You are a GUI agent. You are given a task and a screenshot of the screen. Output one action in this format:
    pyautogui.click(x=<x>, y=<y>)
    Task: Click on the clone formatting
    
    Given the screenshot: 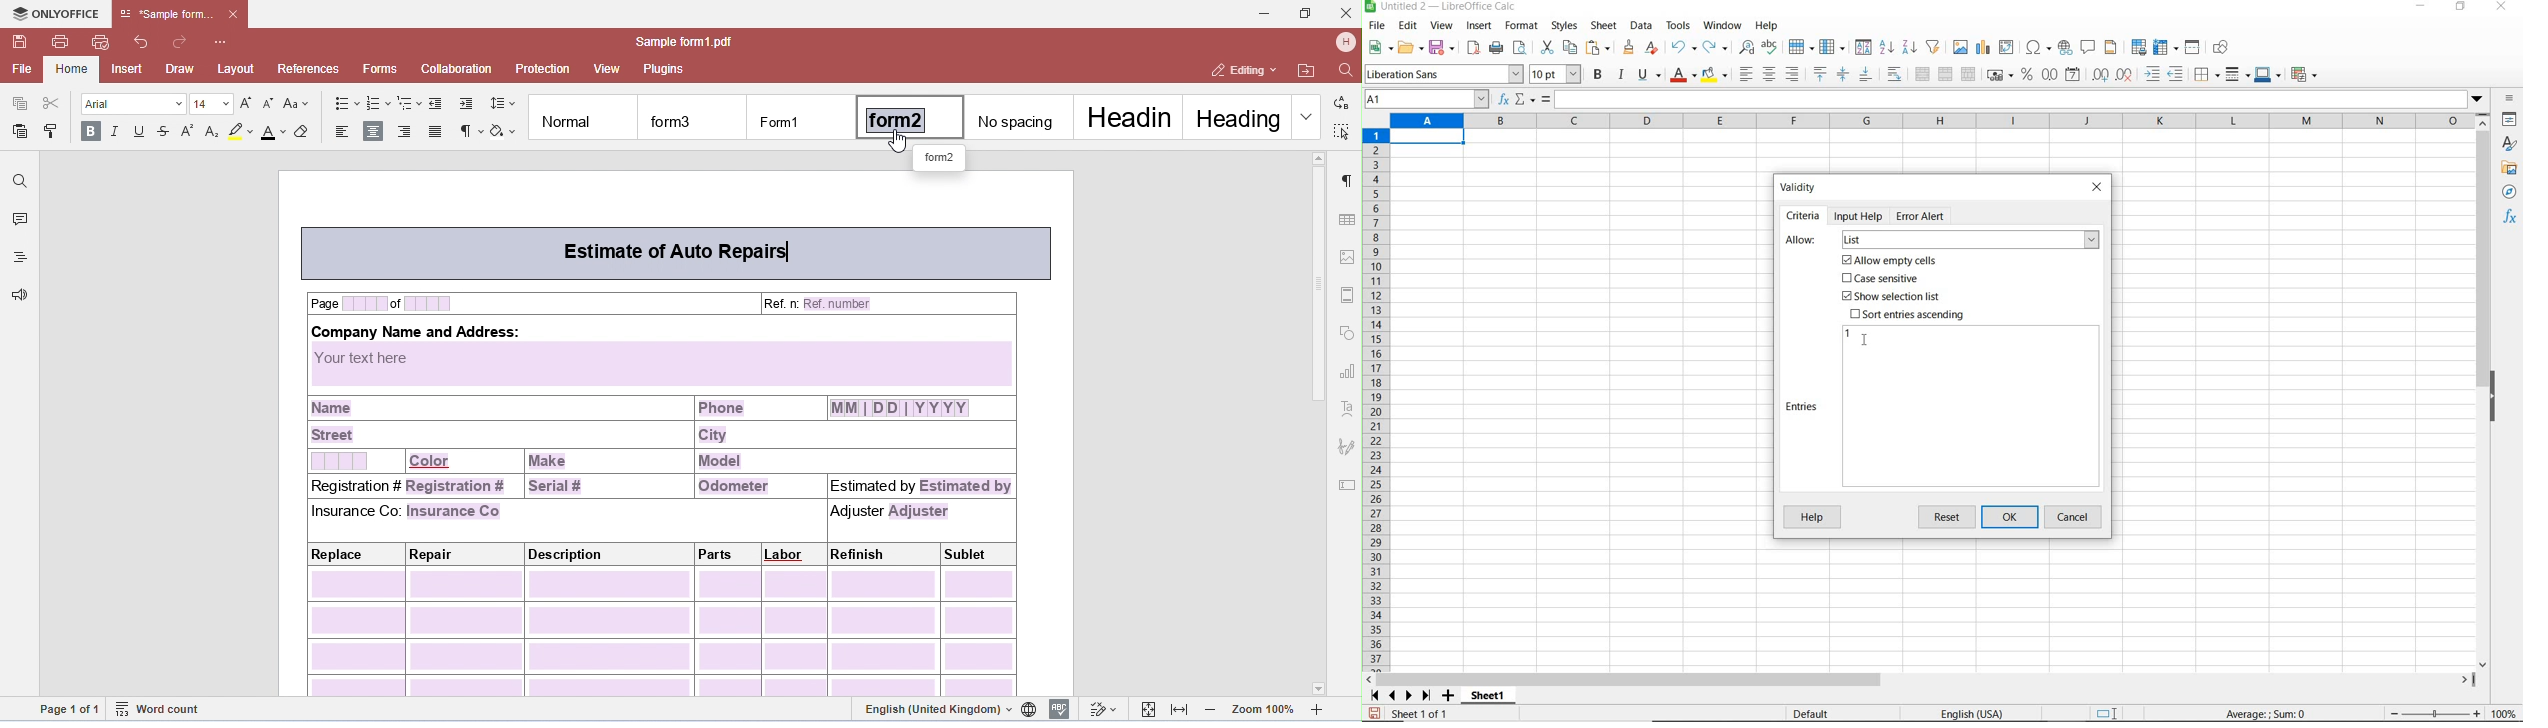 What is the action you would take?
    pyautogui.click(x=1630, y=48)
    